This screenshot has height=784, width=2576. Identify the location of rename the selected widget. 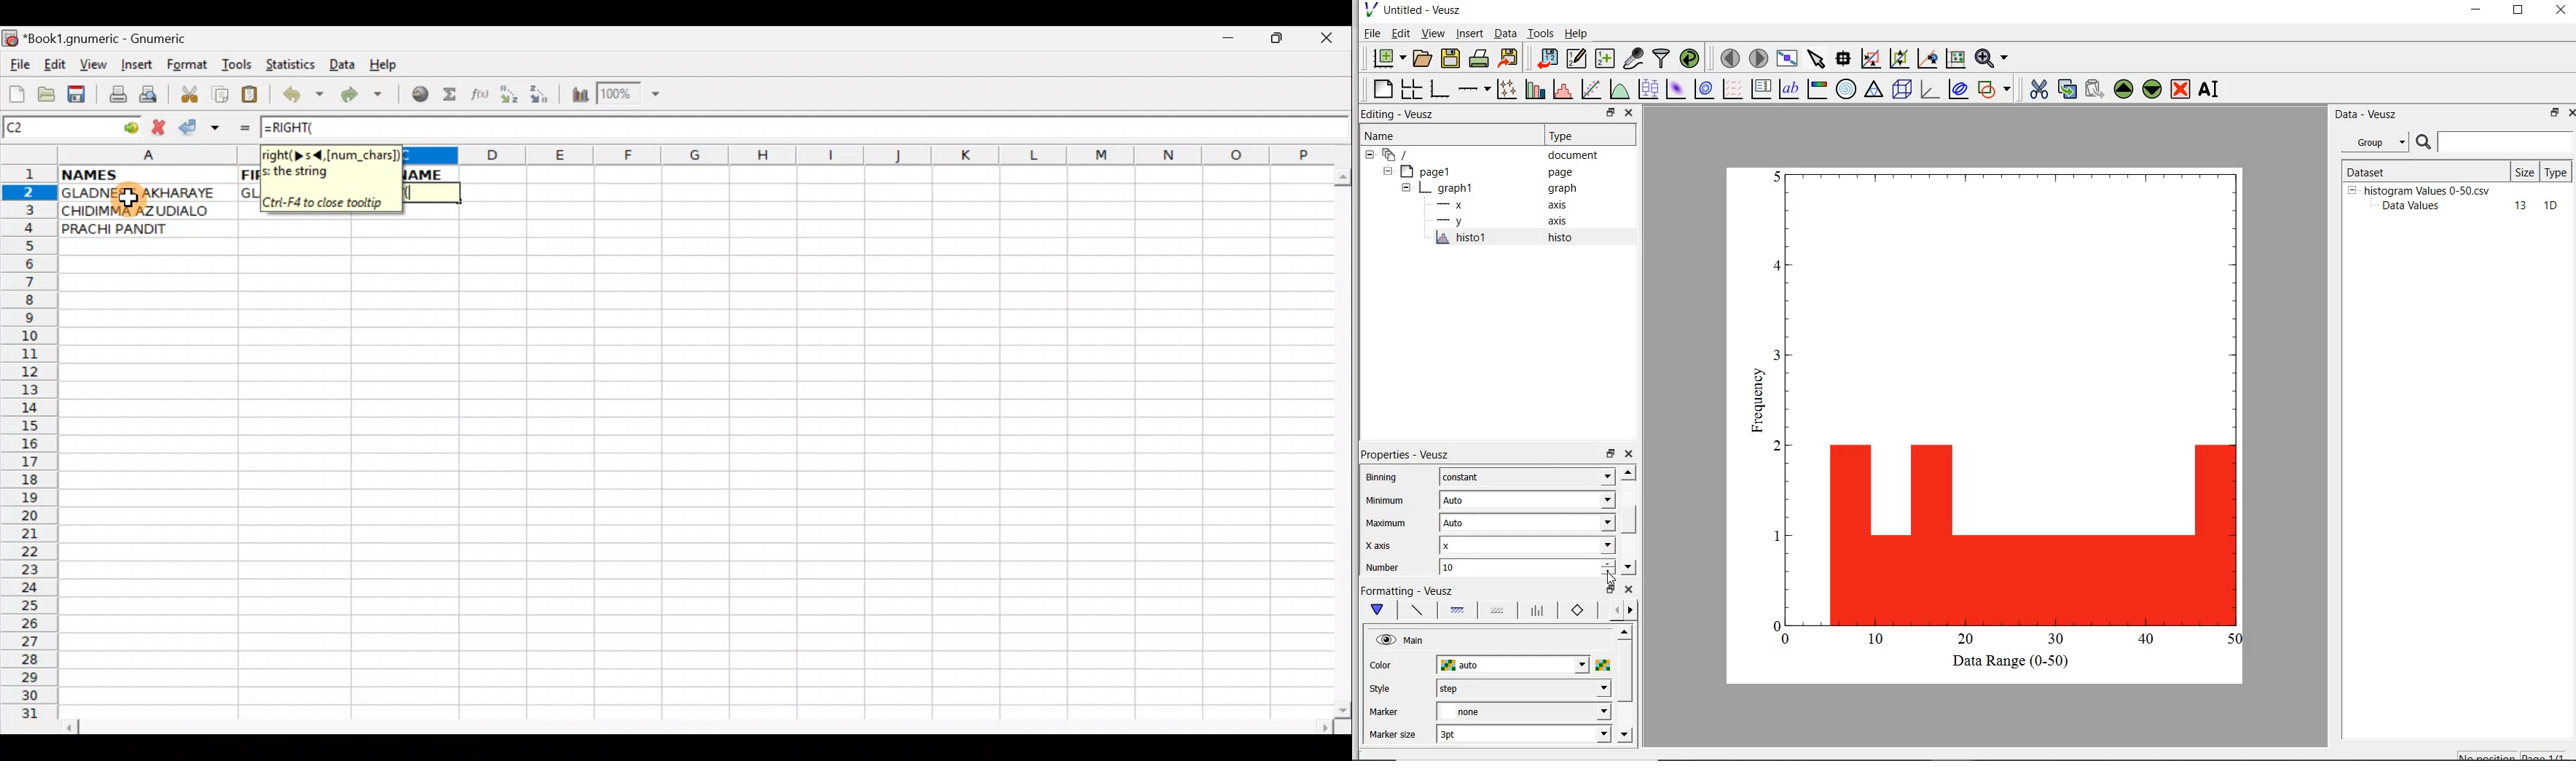
(2210, 89).